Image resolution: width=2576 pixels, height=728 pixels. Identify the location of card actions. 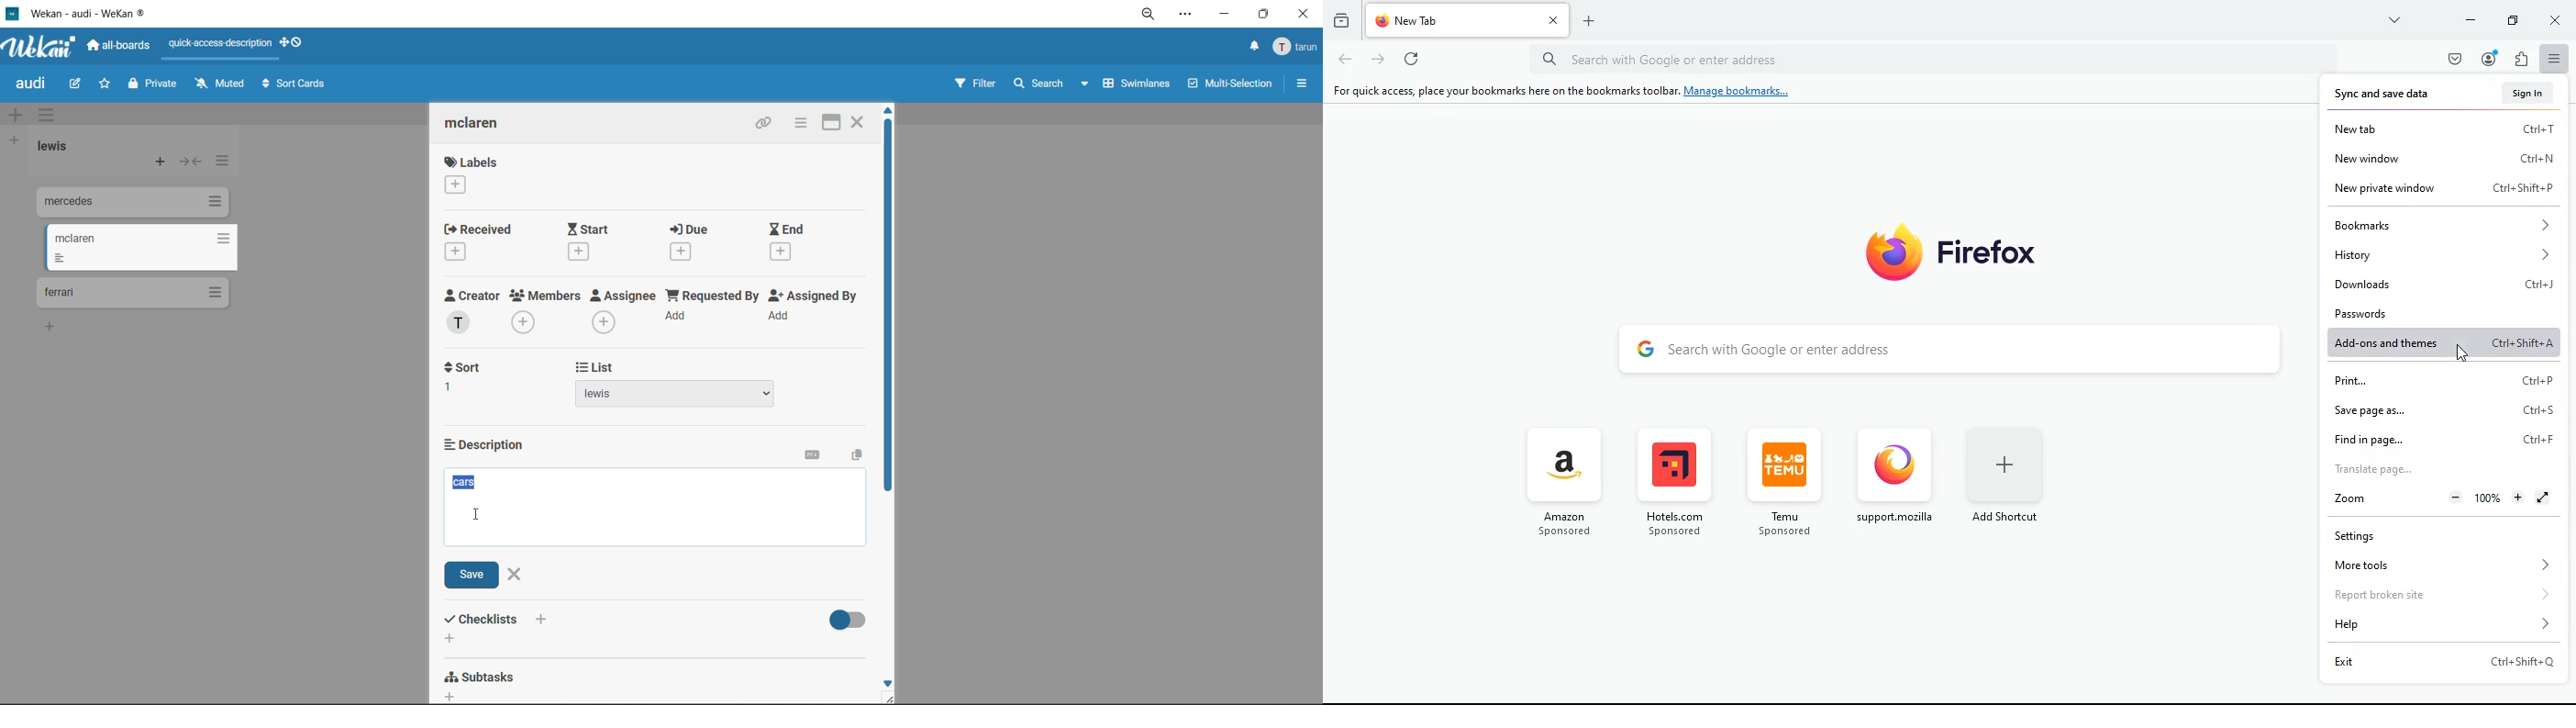
(800, 123).